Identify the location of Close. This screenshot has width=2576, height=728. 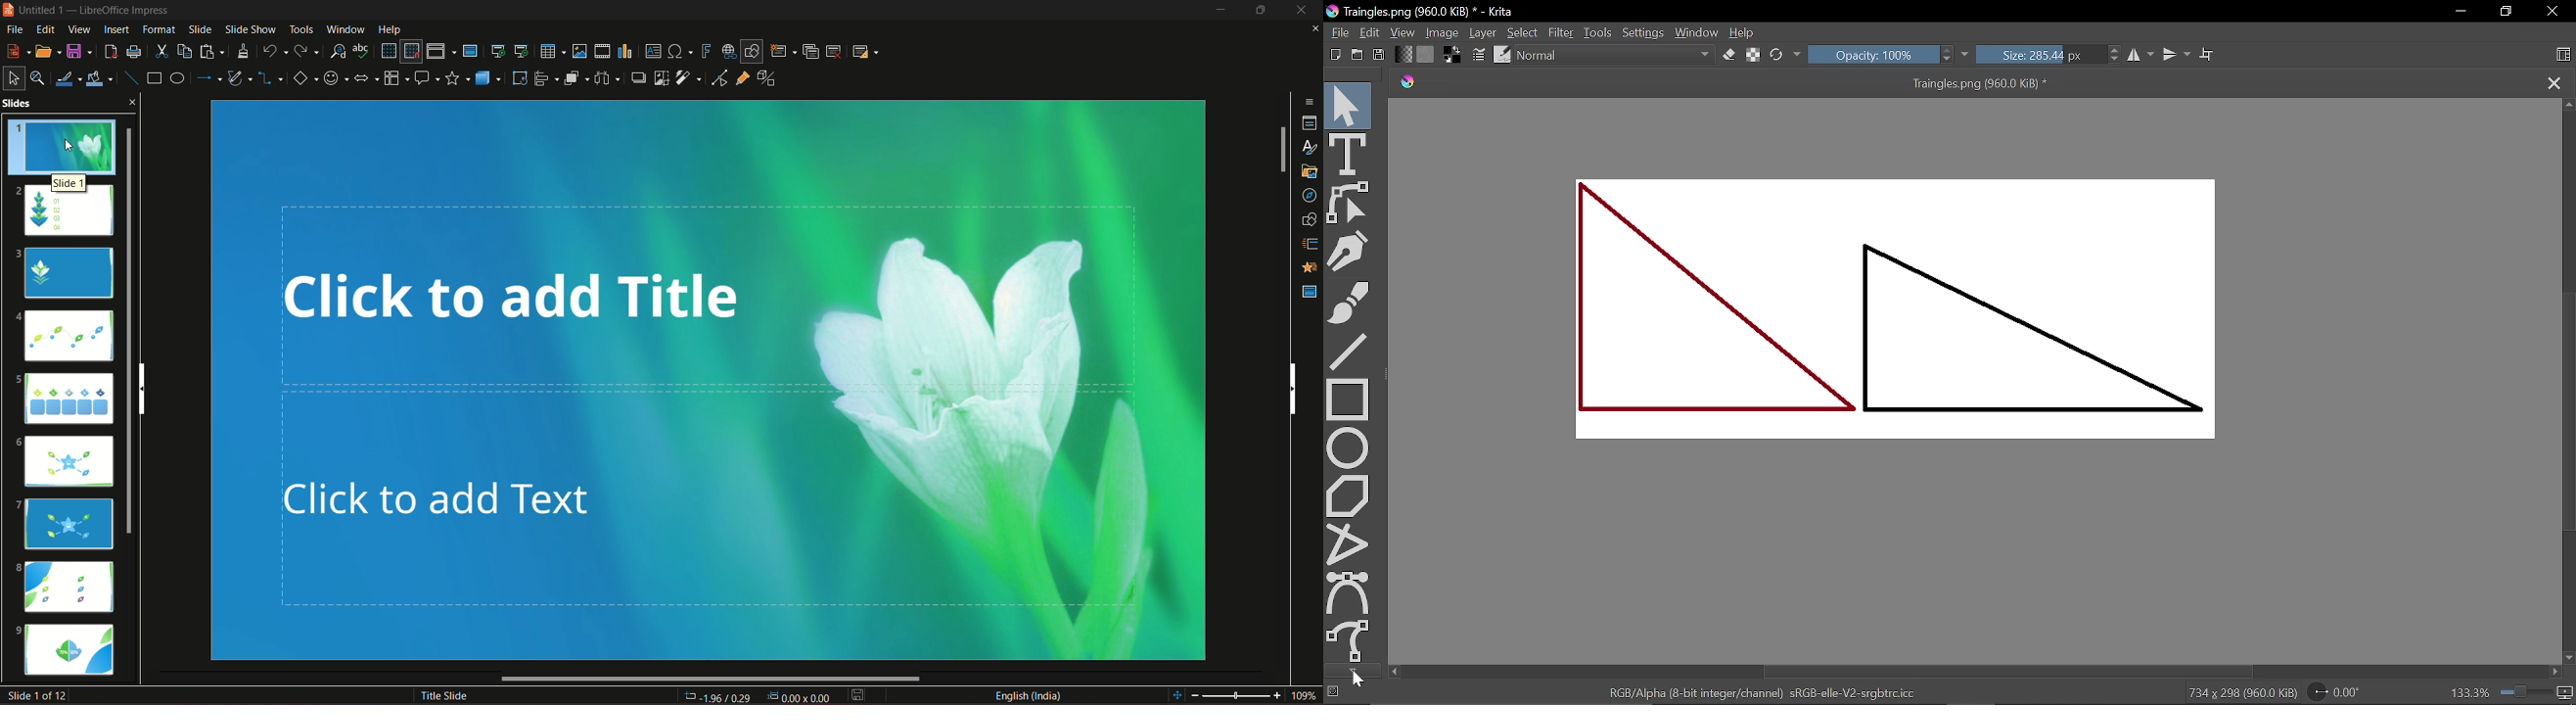
(2553, 11).